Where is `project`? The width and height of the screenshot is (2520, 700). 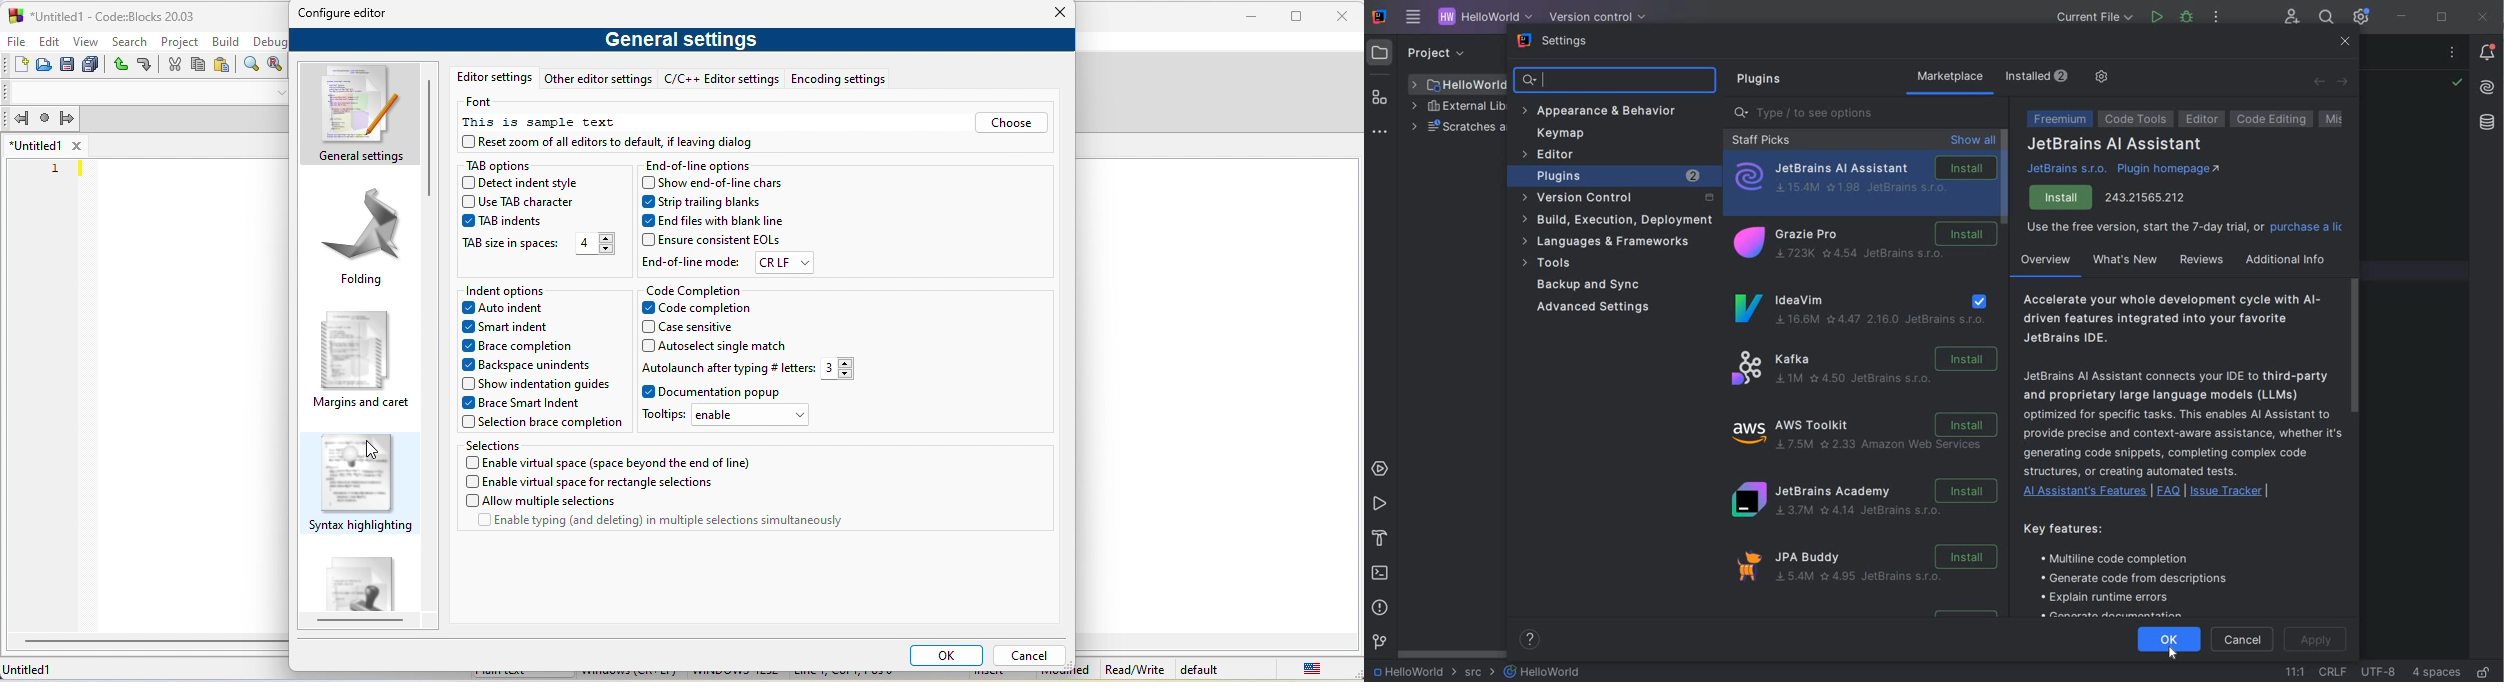 project is located at coordinates (179, 42).